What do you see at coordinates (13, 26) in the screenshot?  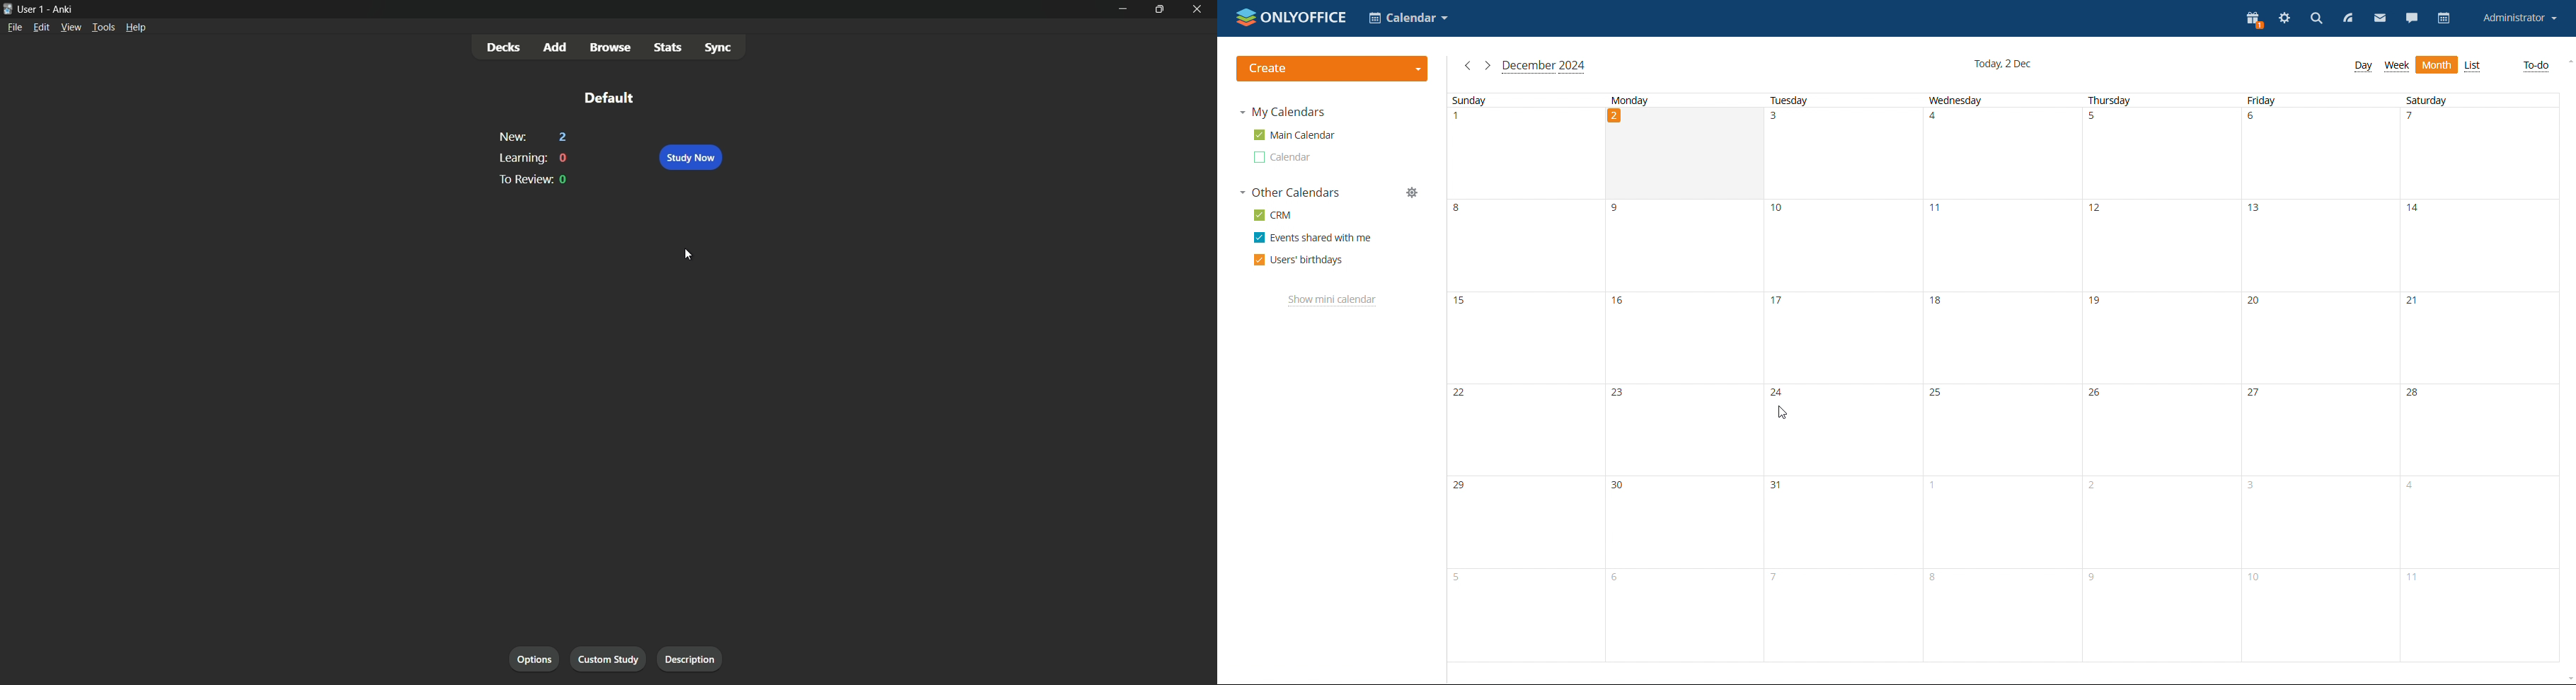 I see `file menu` at bounding box center [13, 26].